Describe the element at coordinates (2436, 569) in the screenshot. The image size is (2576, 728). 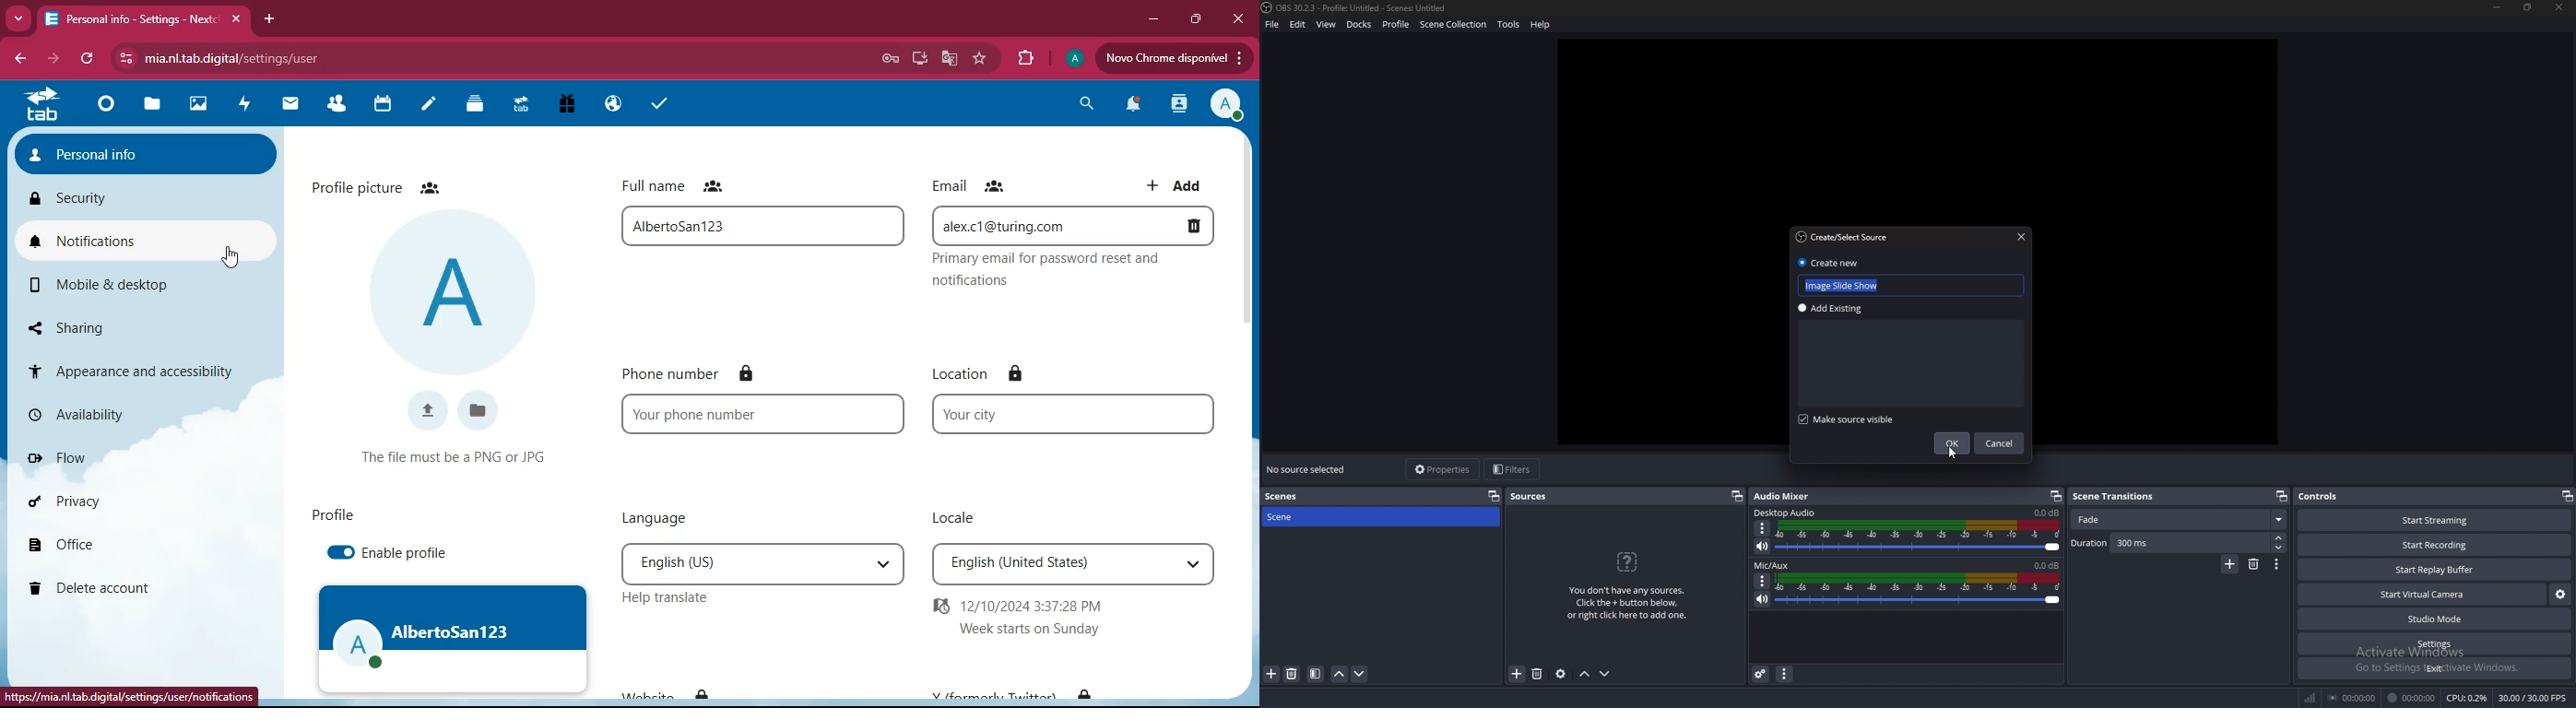
I see `start replay buffer` at that location.